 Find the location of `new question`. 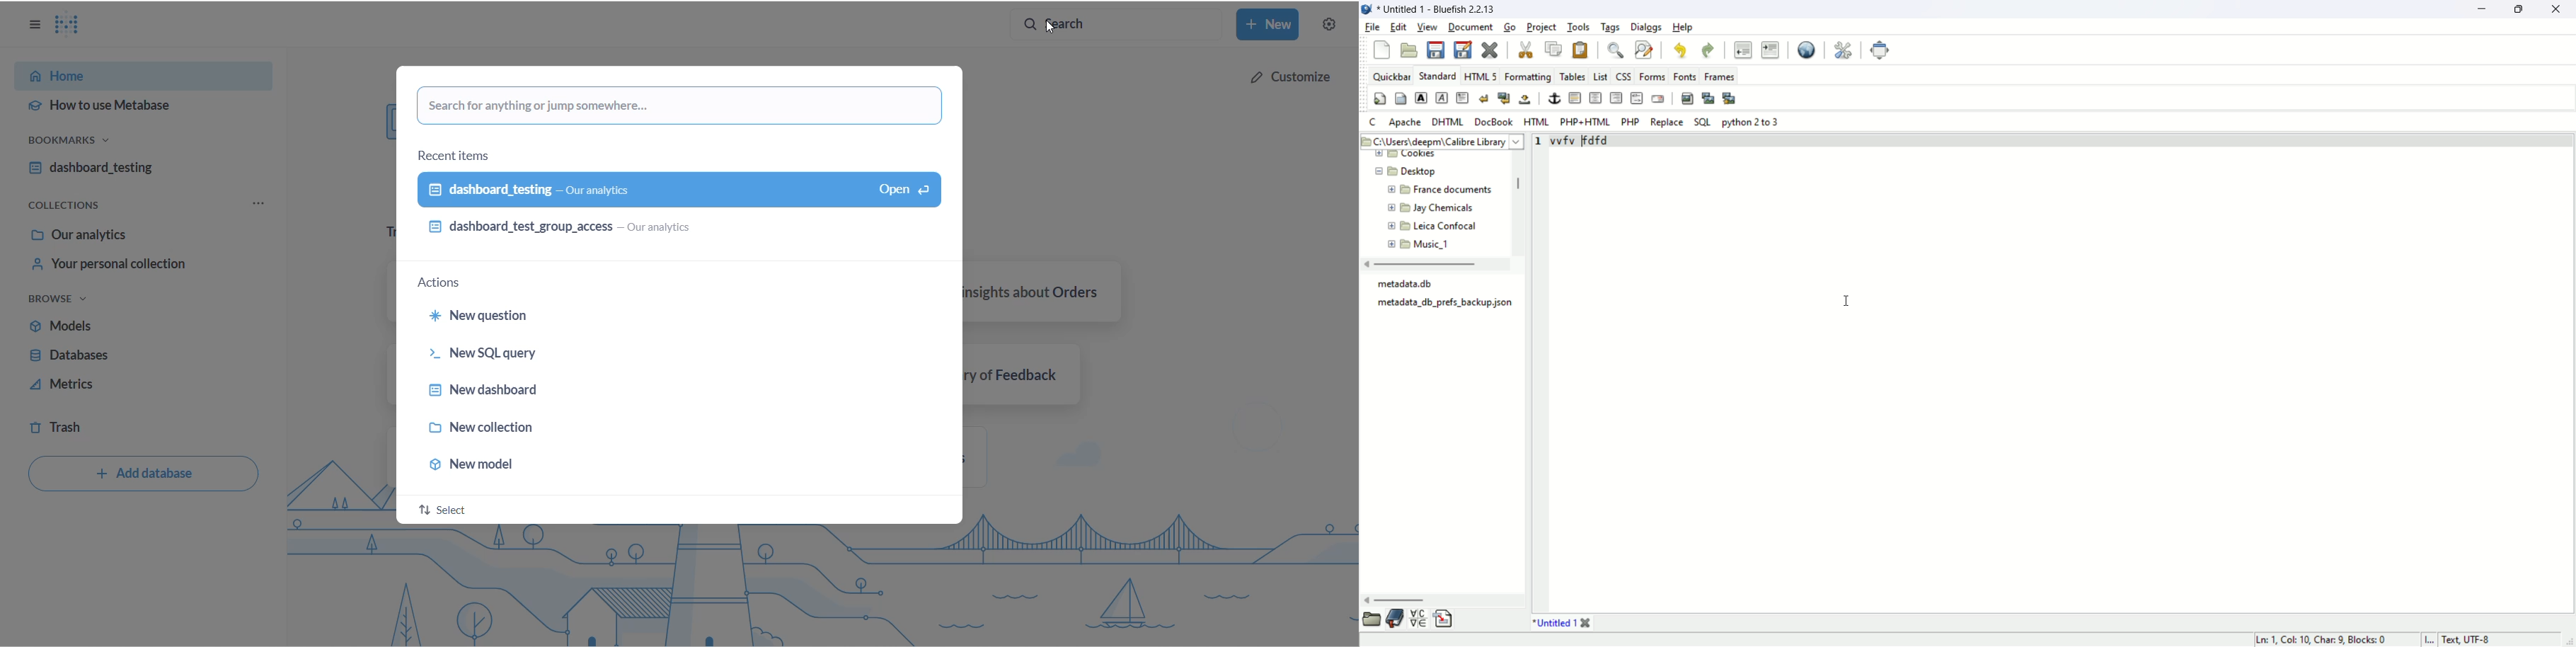

new question is located at coordinates (488, 316).